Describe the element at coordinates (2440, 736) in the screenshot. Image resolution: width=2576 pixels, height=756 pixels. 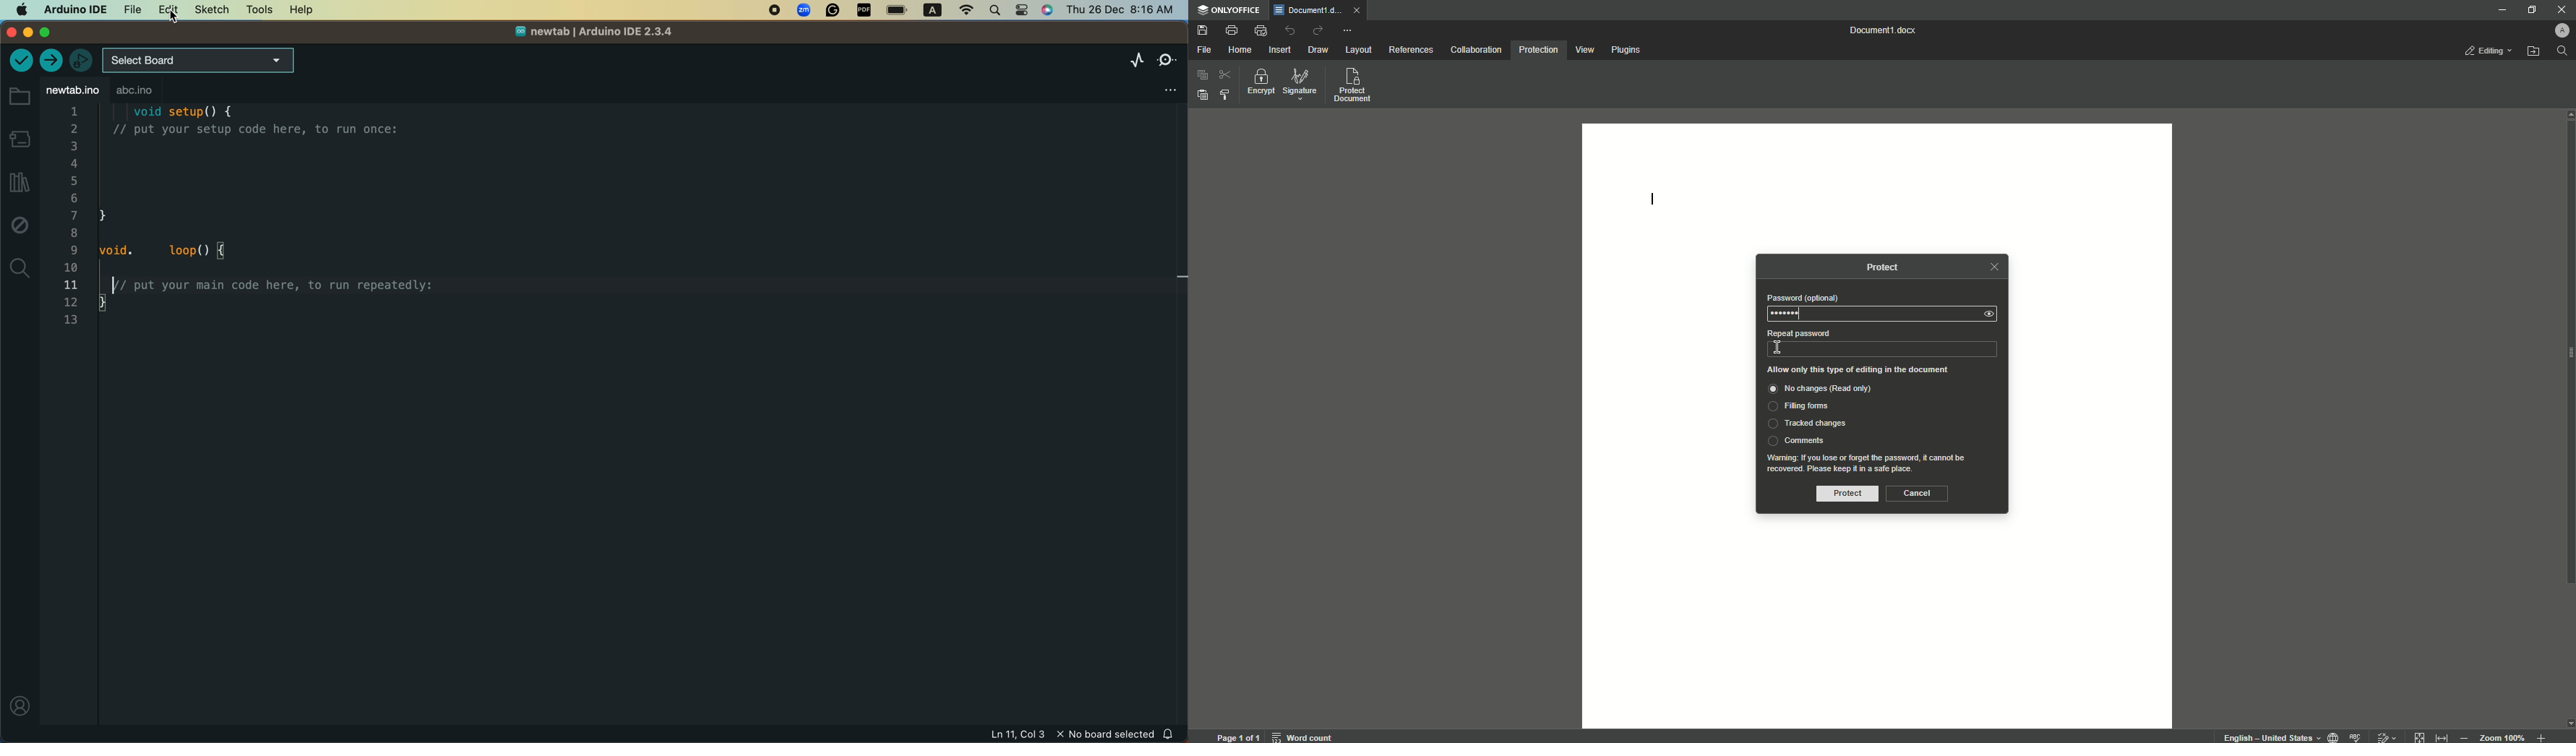
I see `fit to width` at that location.